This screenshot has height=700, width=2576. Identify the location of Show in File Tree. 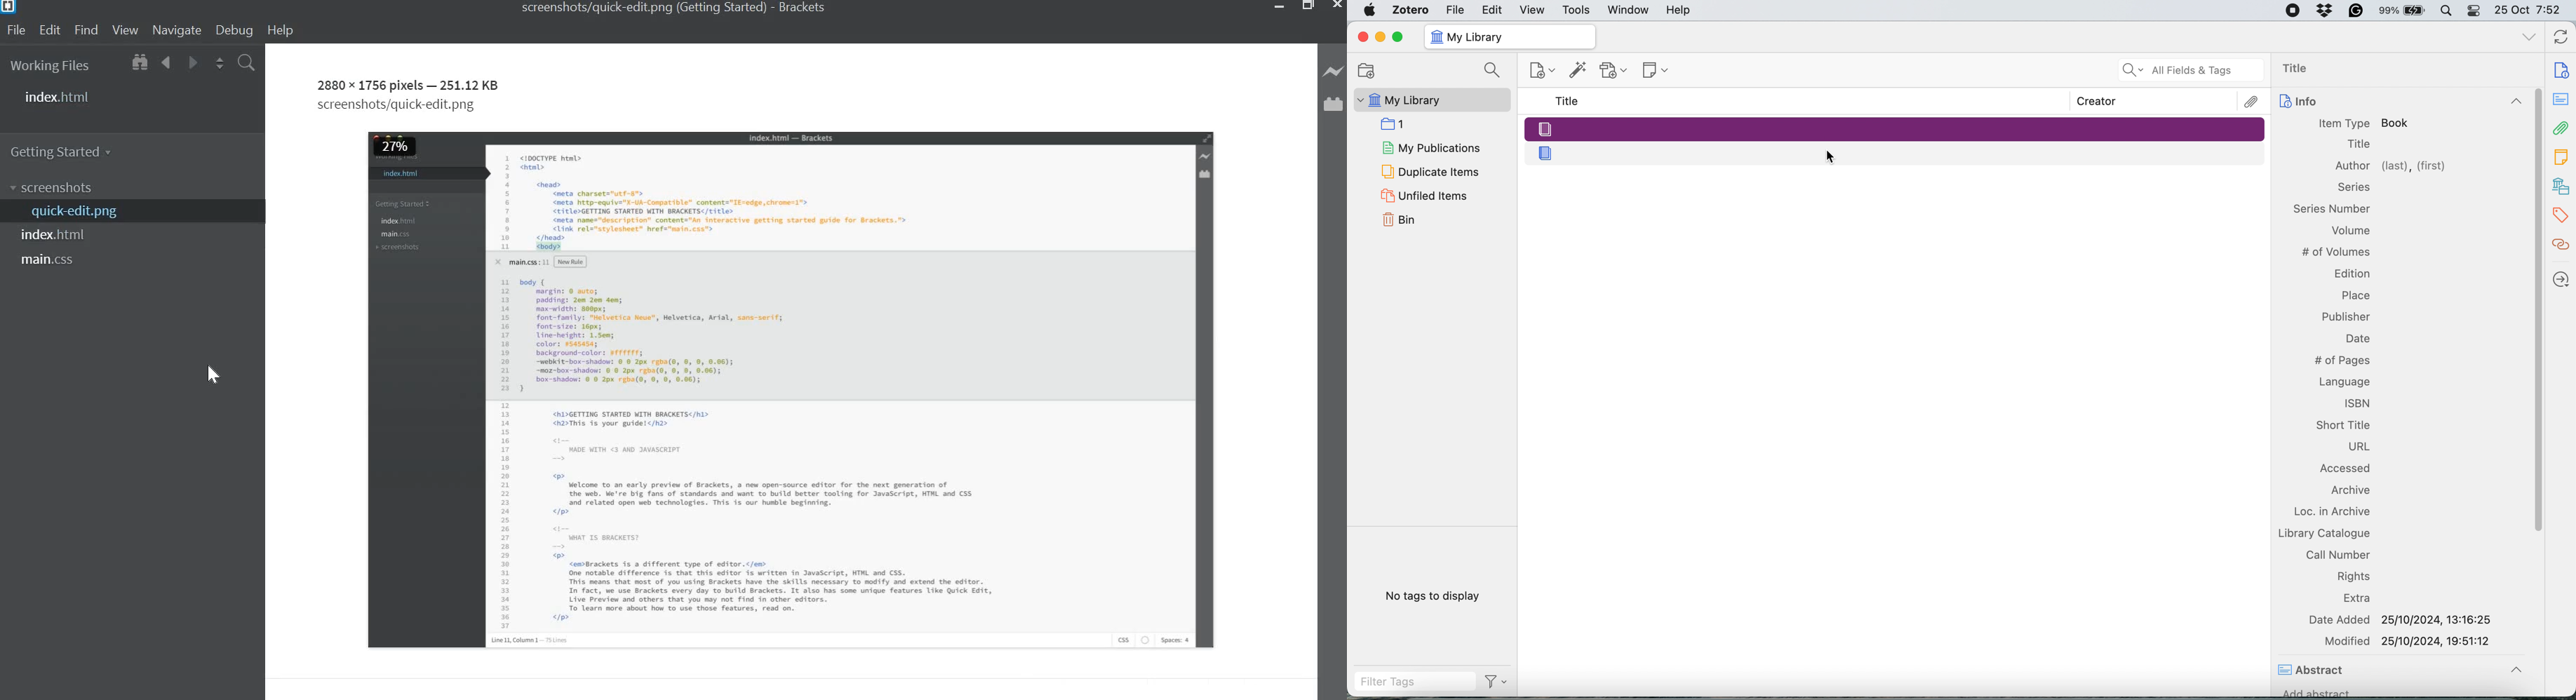
(138, 64).